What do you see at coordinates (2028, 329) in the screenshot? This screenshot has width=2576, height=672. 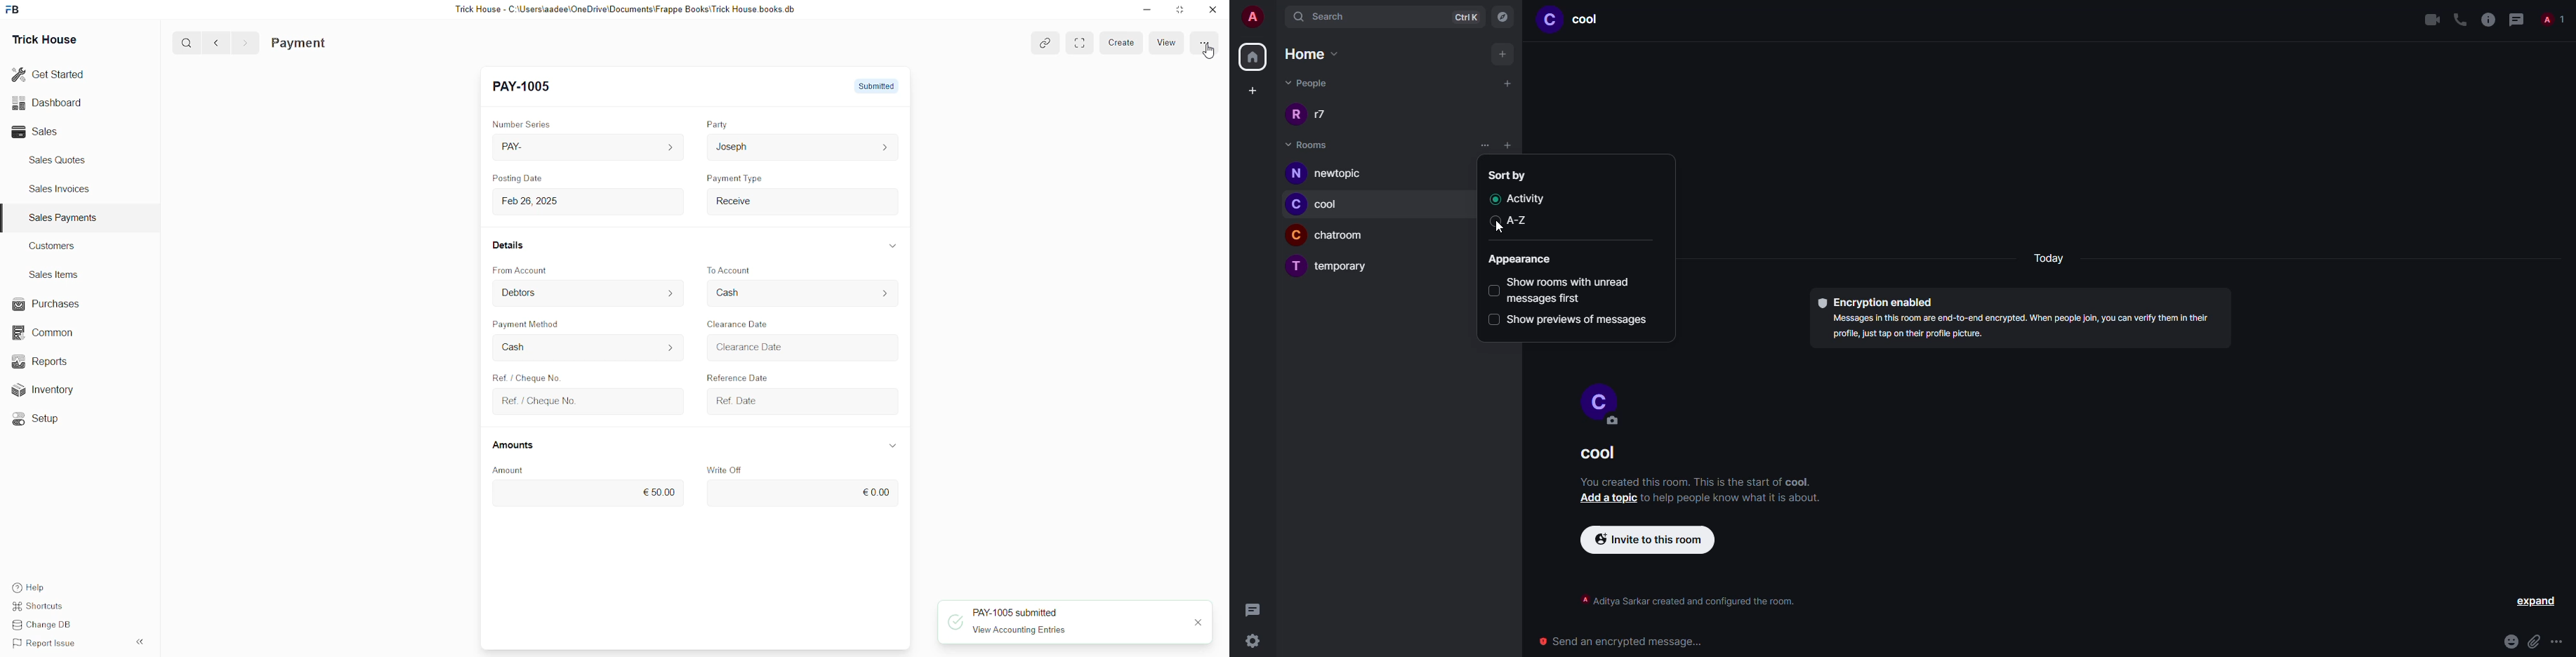 I see `info` at bounding box center [2028, 329].